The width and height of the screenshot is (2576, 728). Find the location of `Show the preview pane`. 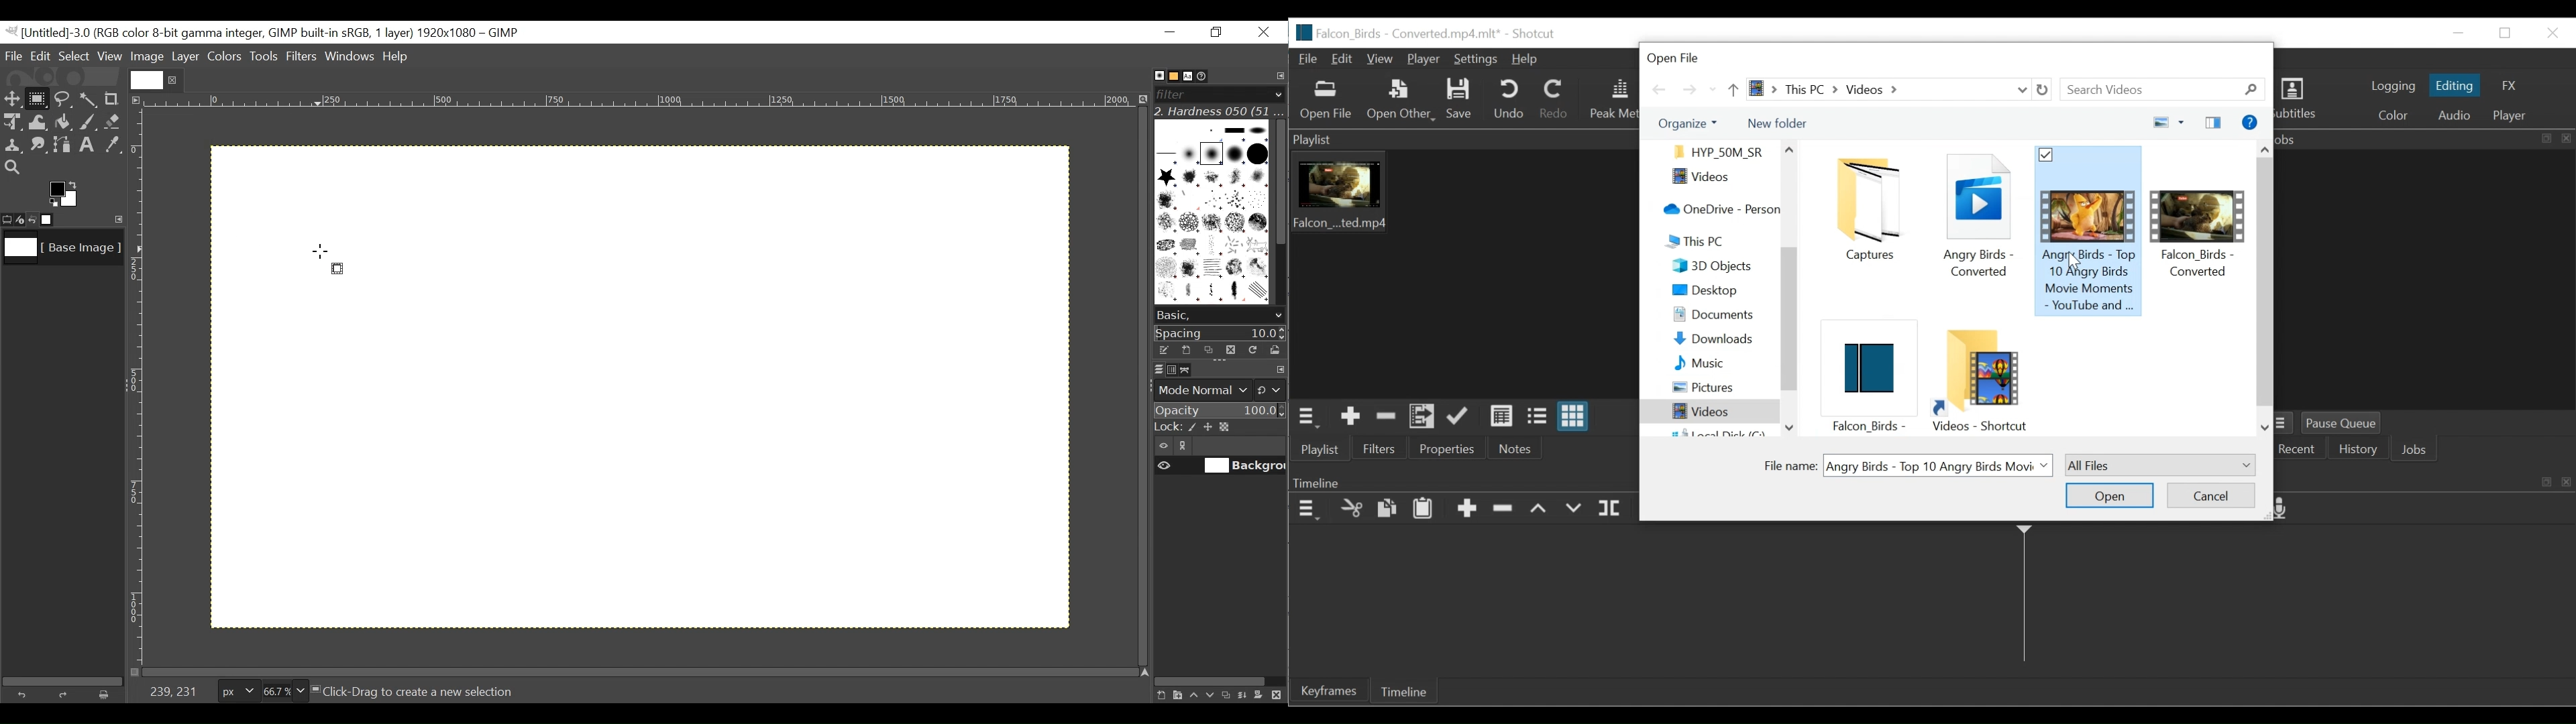

Show the preview pane is located at coordinates (2215, 122).